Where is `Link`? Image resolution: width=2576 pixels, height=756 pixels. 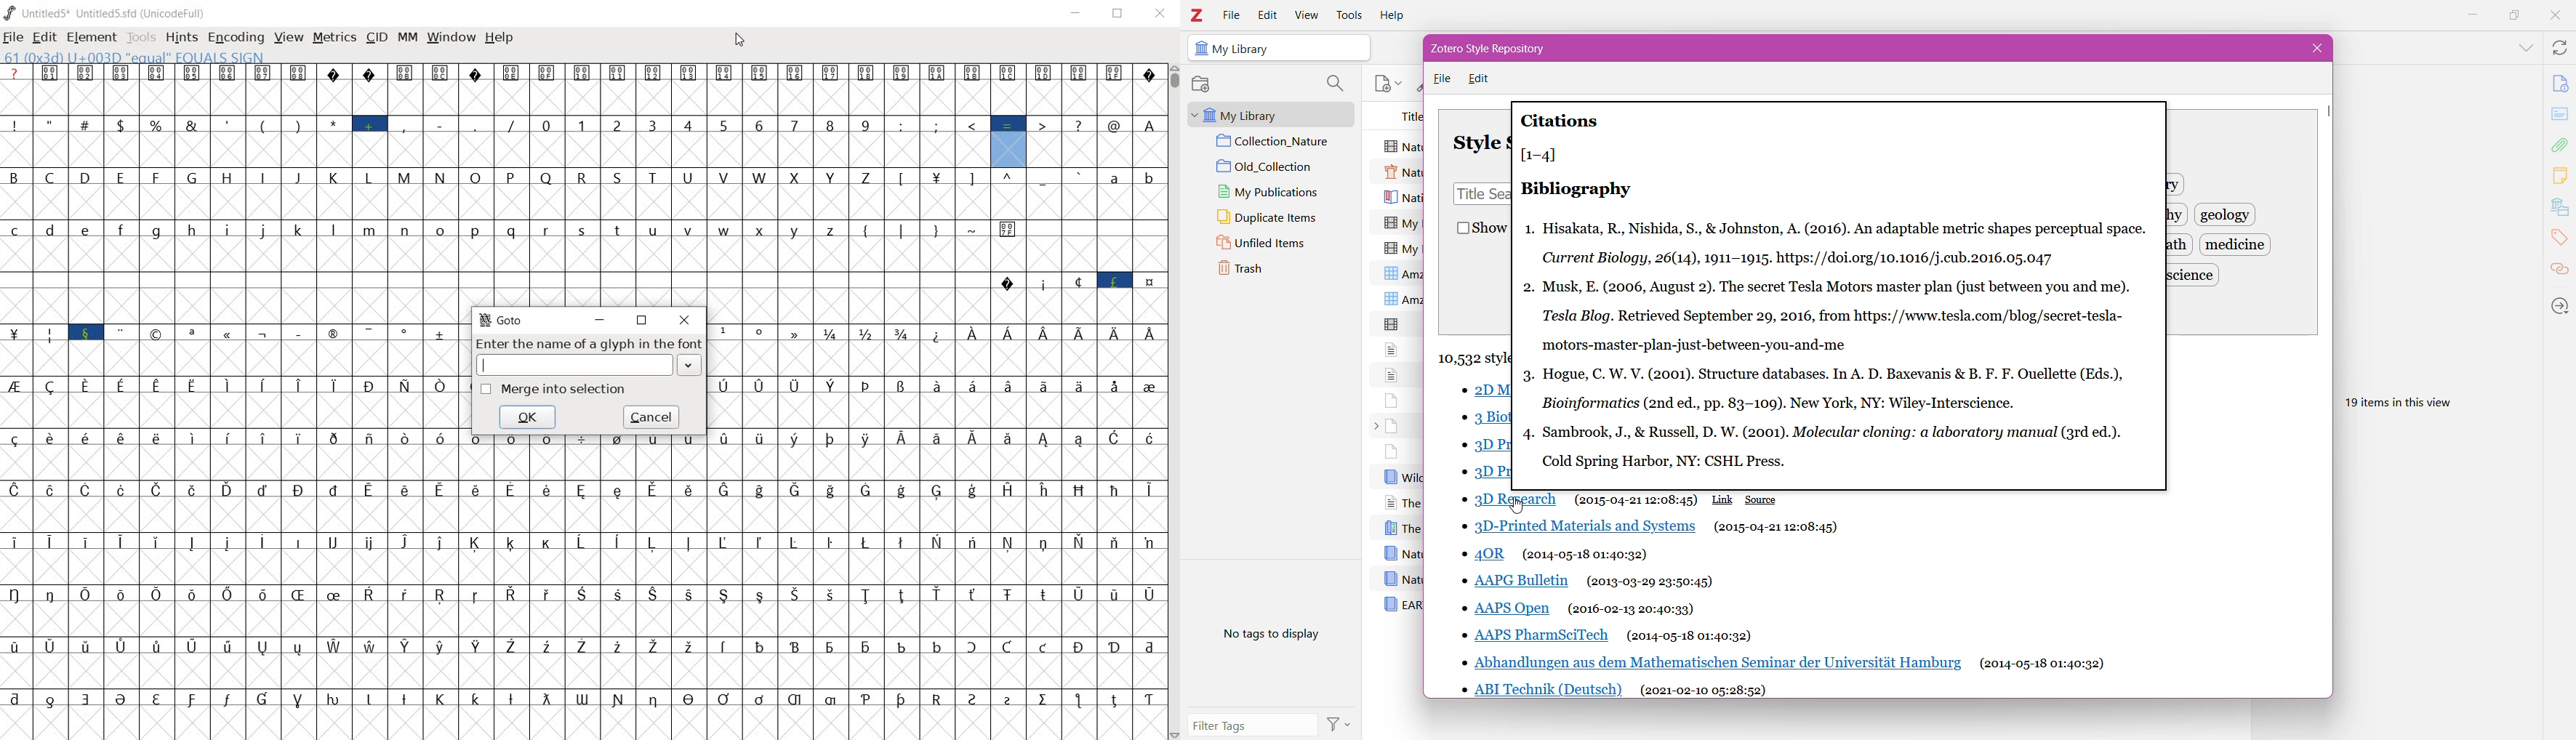
Link is located at coordinates (1723, 499).